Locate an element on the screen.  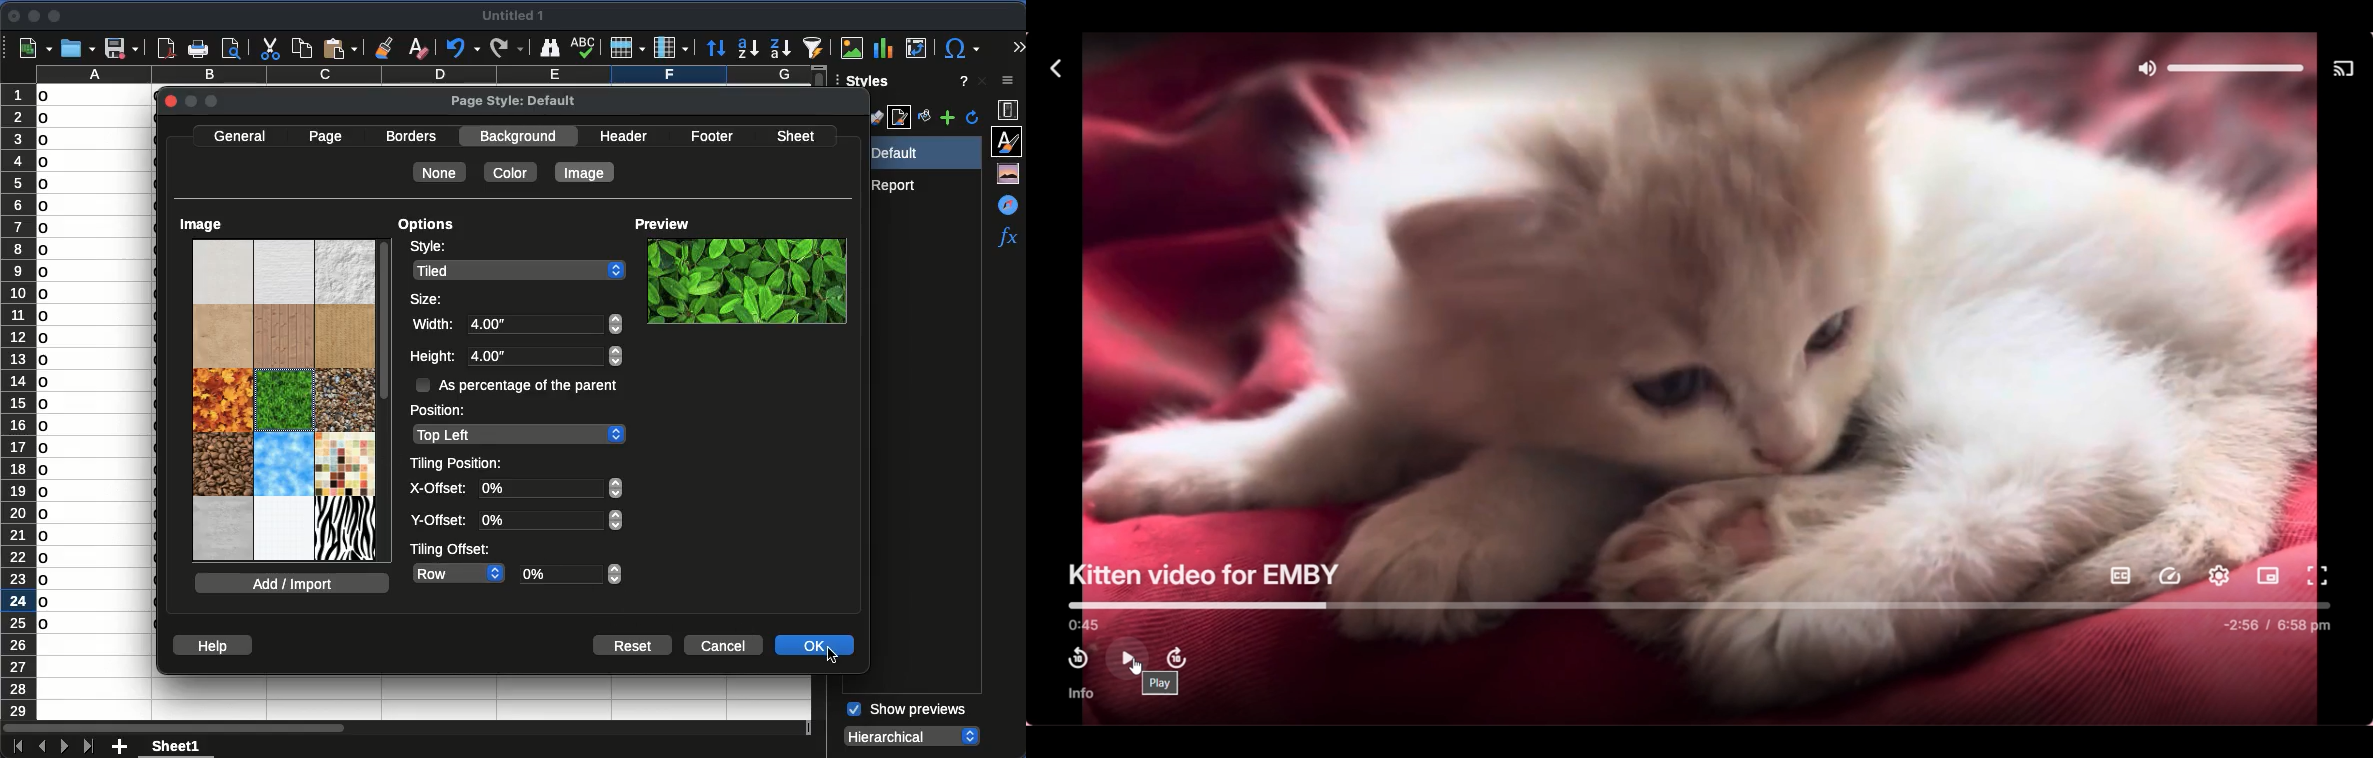
chart is located at coordinates (882, 47).